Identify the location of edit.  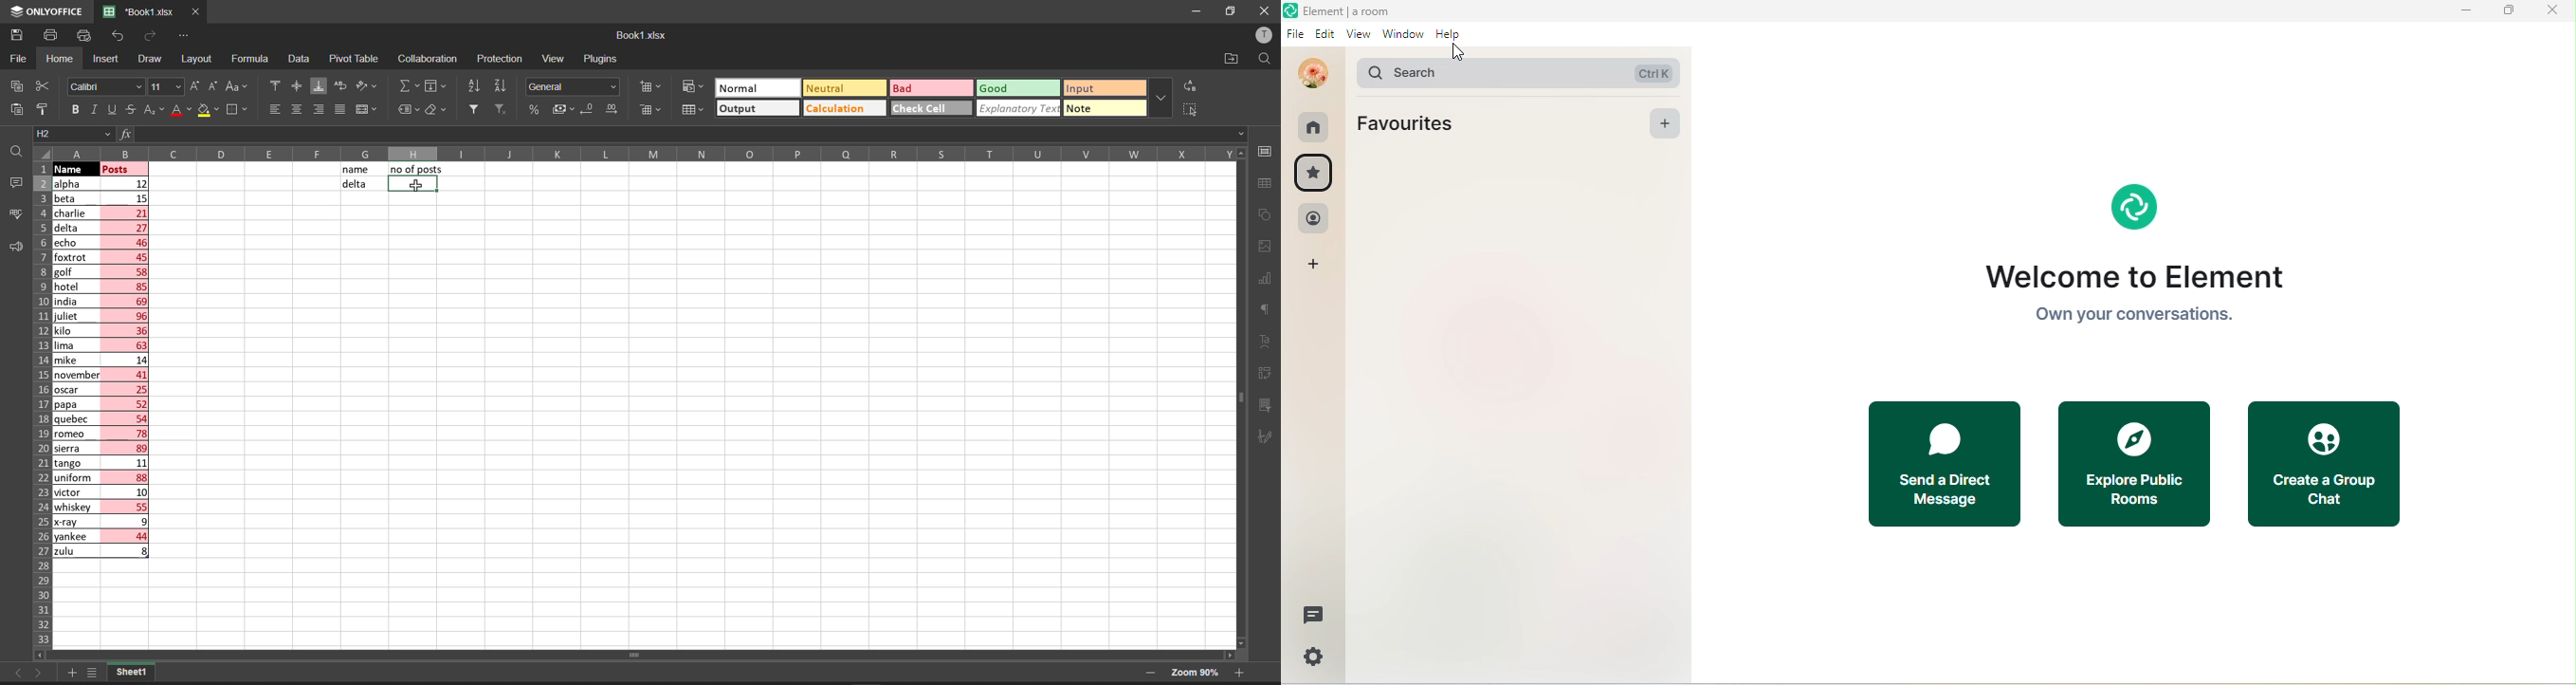
(1325, 34).